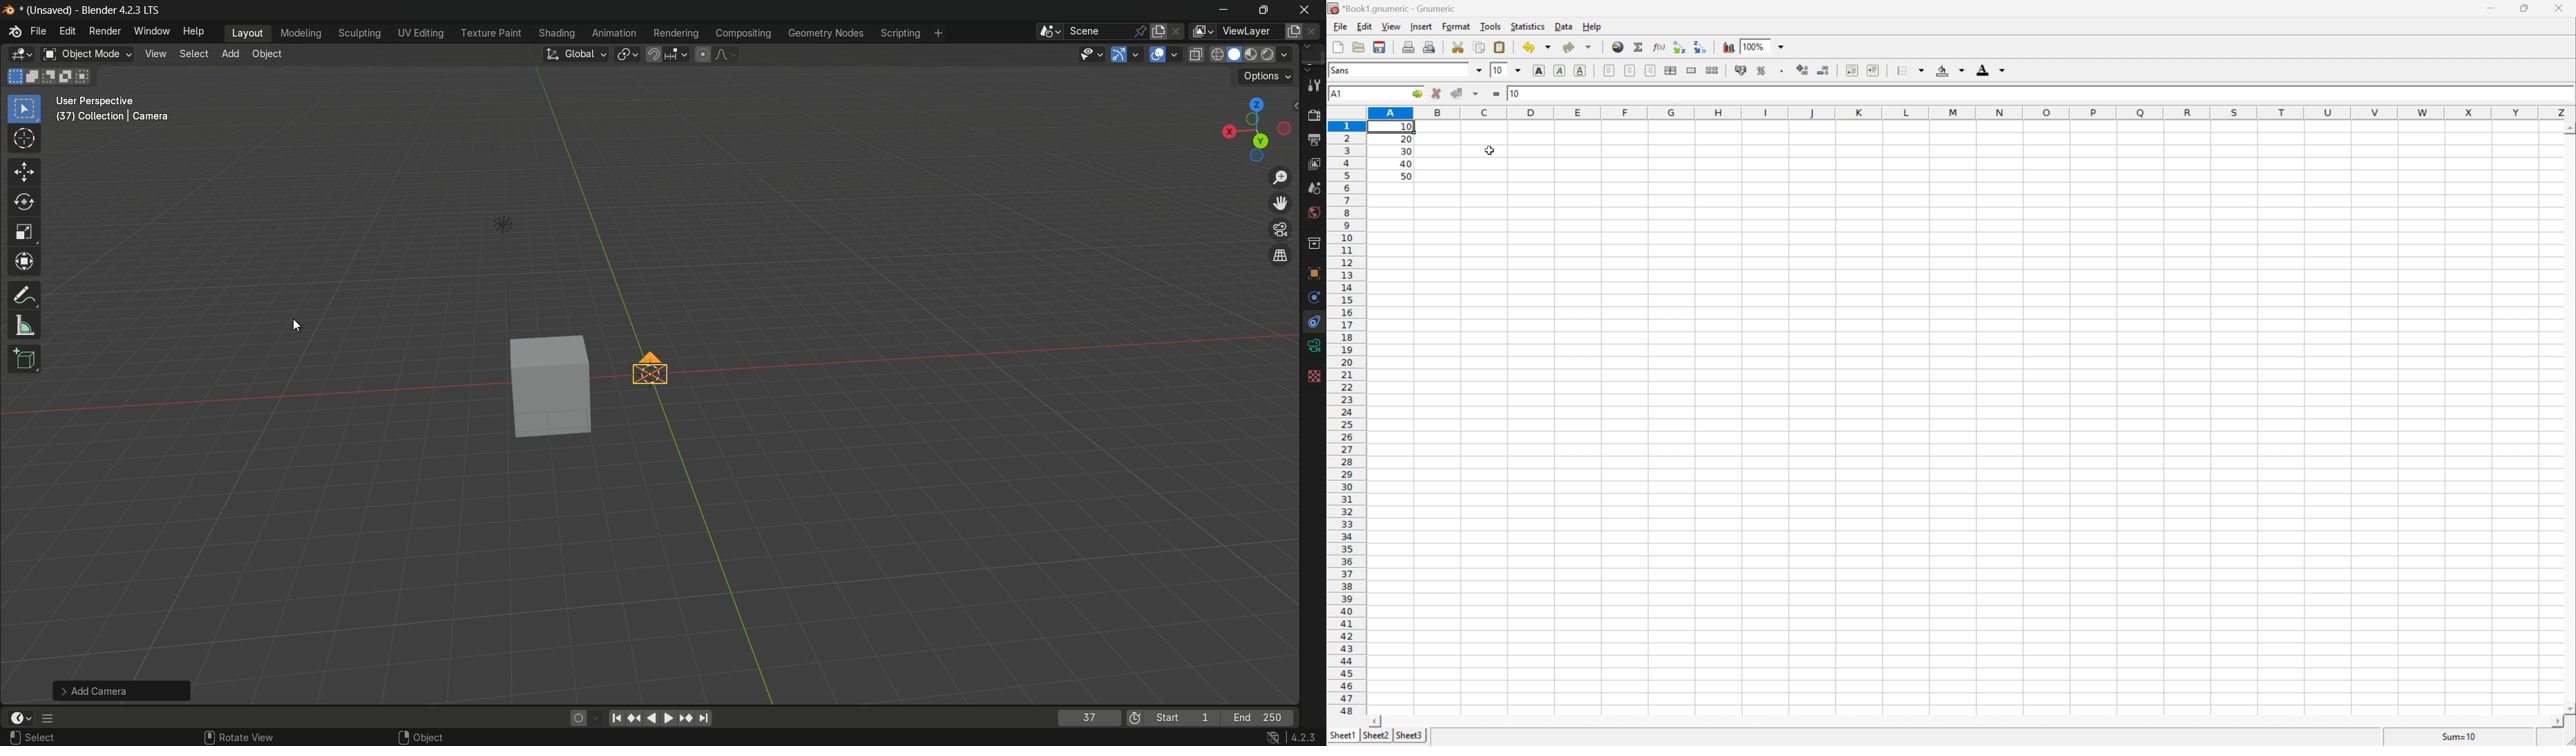 The width and height of the screenshot is (2576, 756). Describe the element at coordinates (1754, 45) in the screenshot. I see `100%` at that location.